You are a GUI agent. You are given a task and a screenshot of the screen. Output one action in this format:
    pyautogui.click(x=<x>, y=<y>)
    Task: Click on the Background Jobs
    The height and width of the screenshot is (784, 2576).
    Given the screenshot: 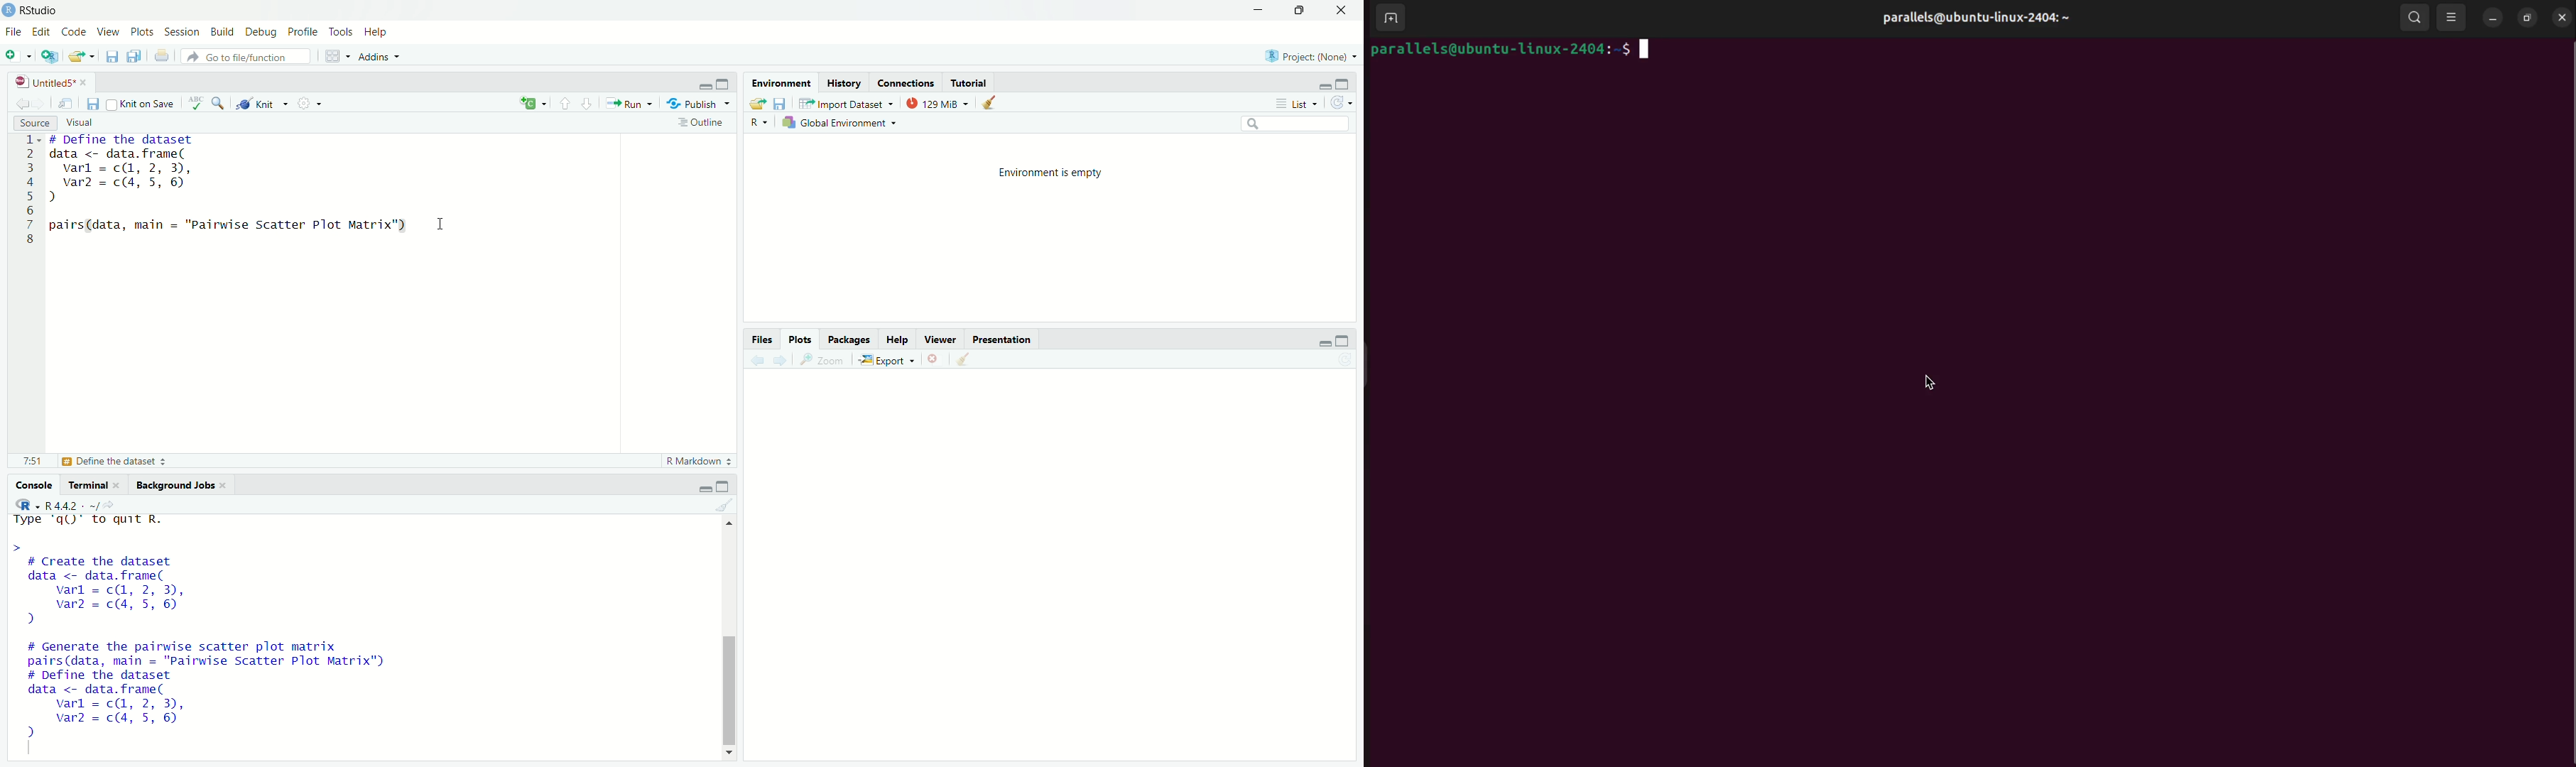 What is the action you would take?
    pyautogui.click(x=178, y=485)
    